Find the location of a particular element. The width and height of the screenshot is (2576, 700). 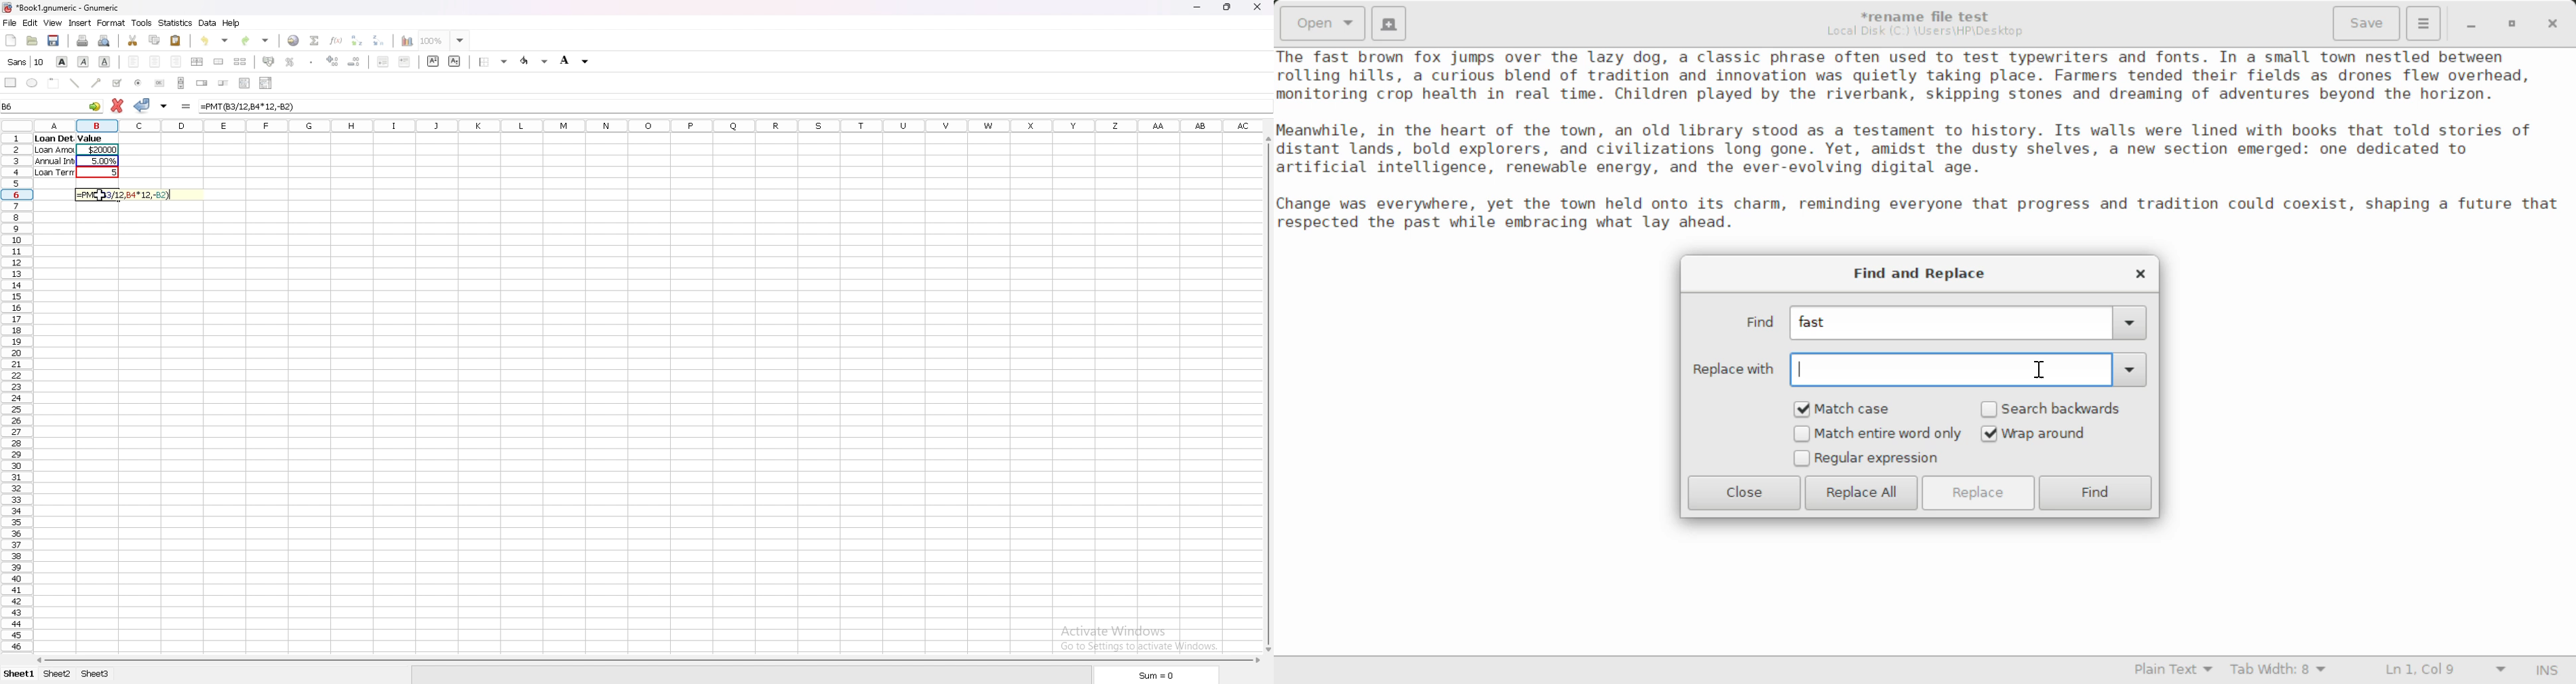

sort ascending is located at coordinates (357, 41).